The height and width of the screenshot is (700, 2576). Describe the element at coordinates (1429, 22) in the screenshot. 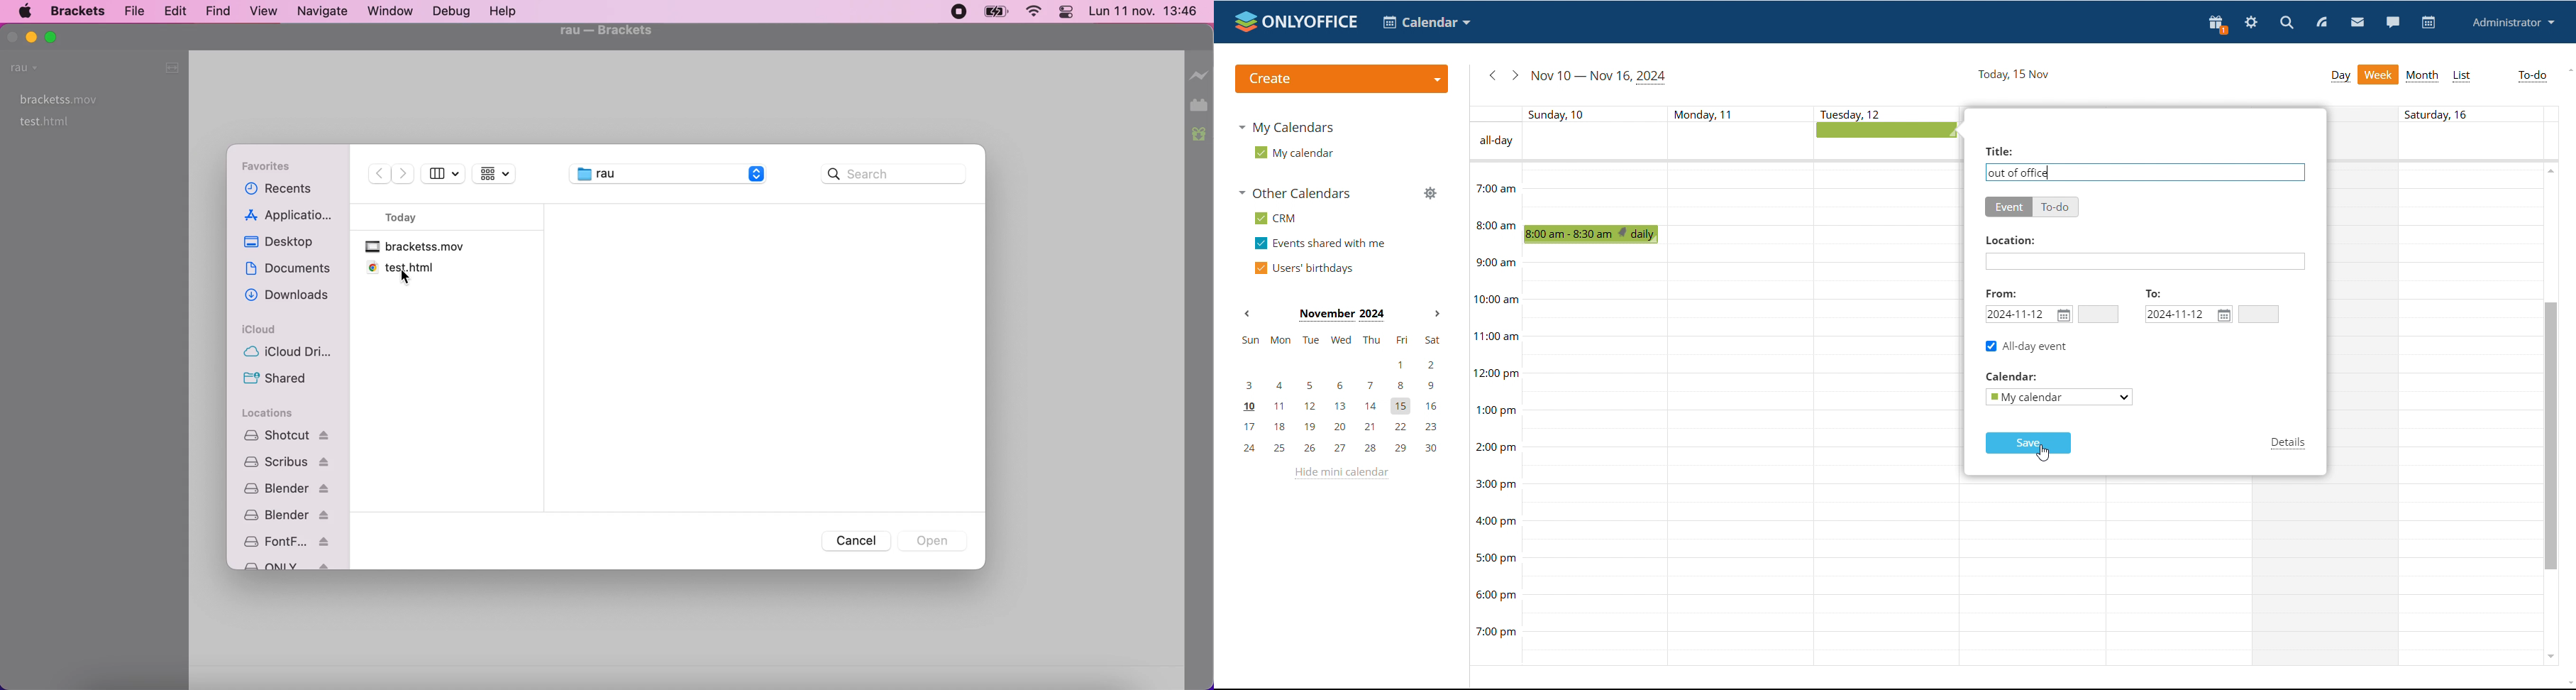

I see `select application` at that location.